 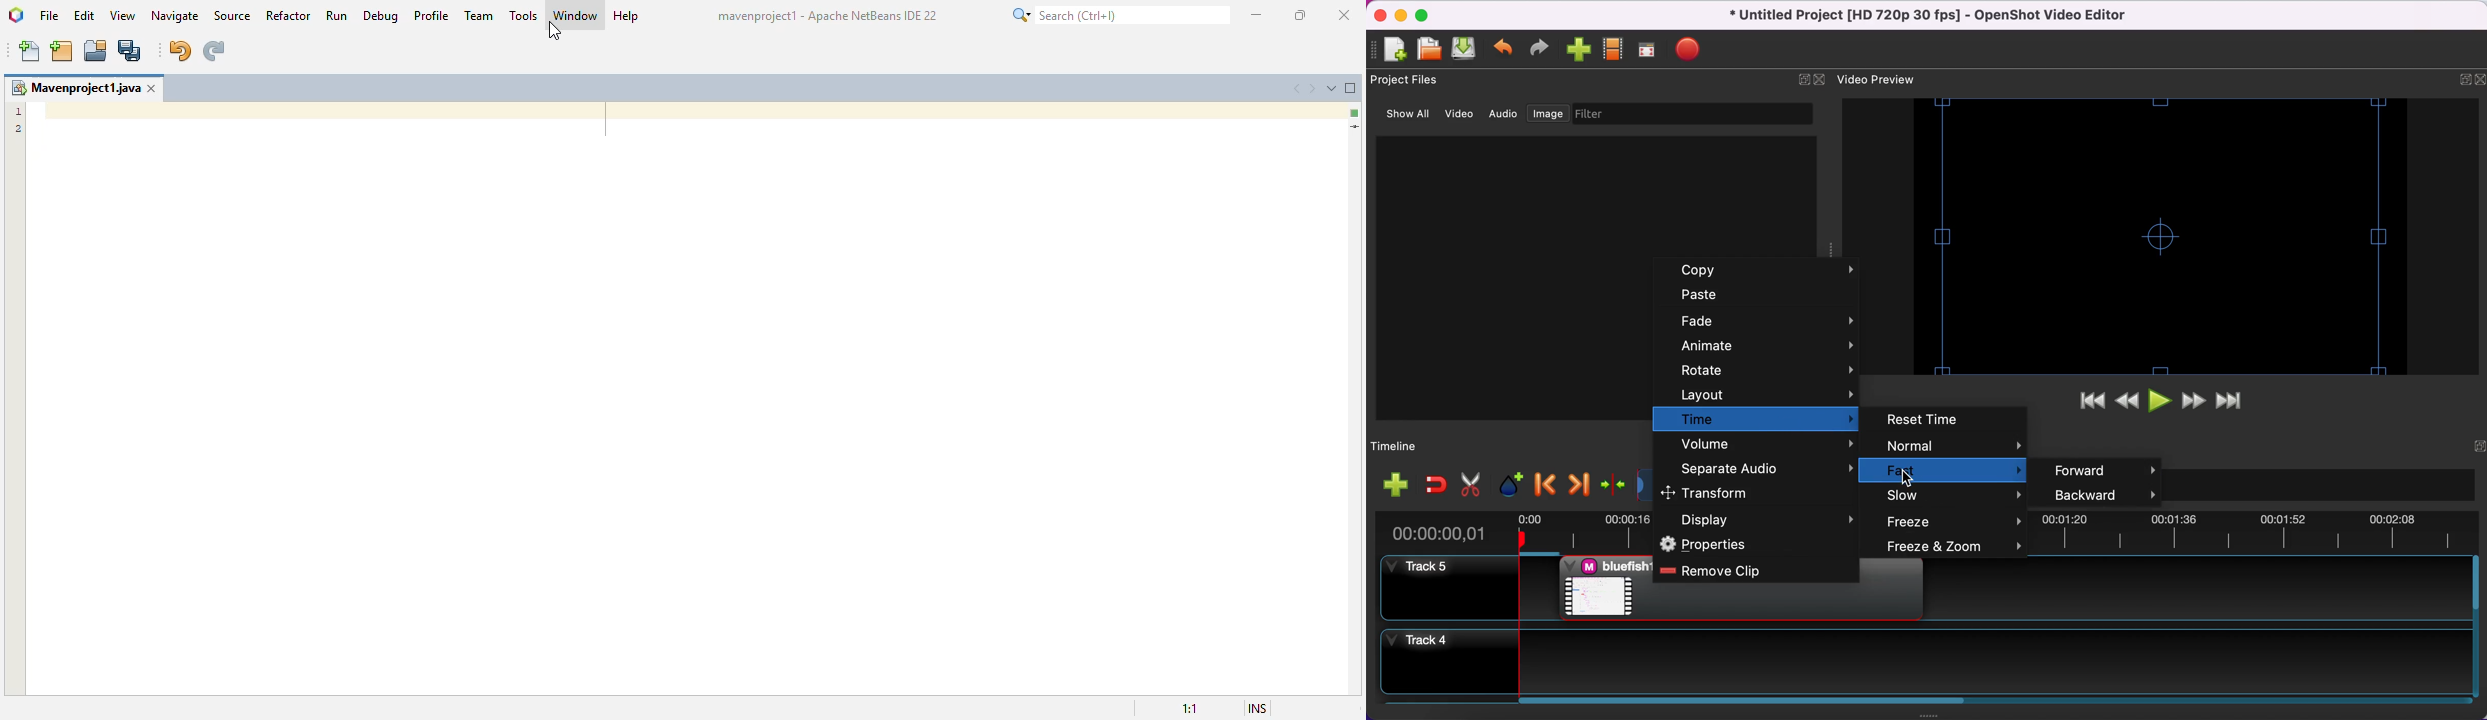 What do you see at coordinates (96, 50) in the screenshot?
I see `open project` at bounding box center [96, 50].